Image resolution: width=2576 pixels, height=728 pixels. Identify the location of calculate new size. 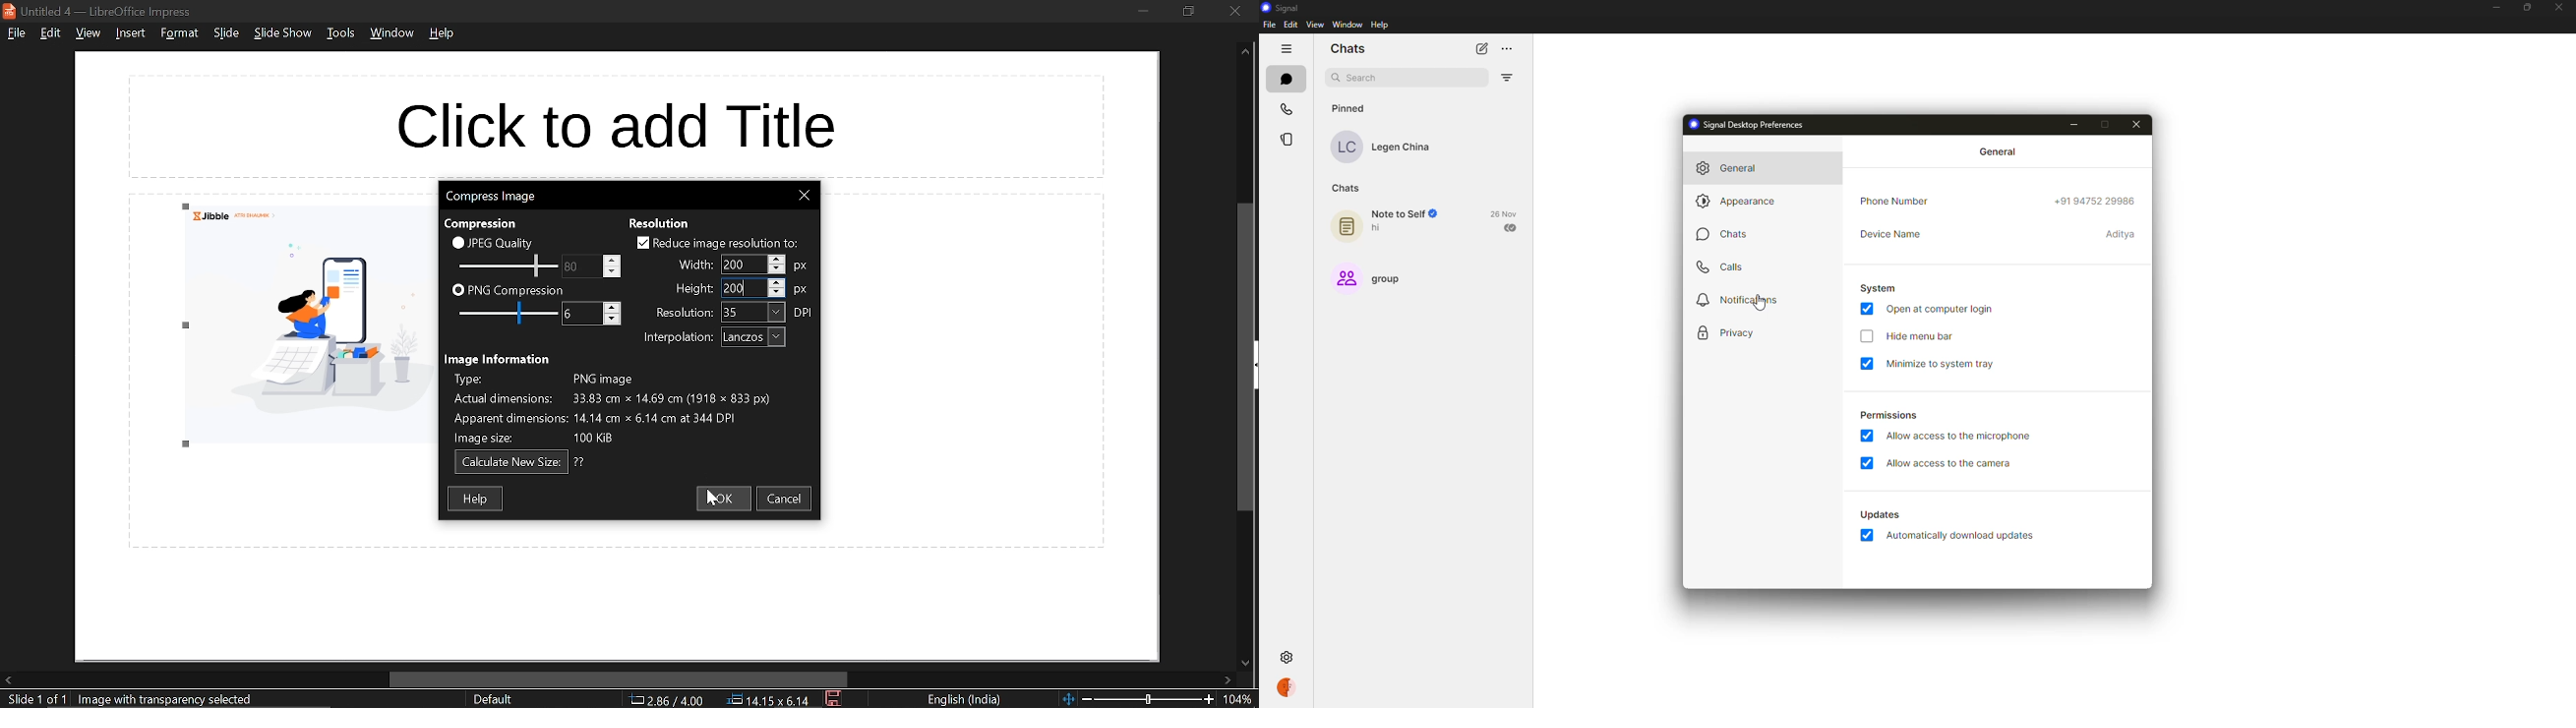
(511, 463).